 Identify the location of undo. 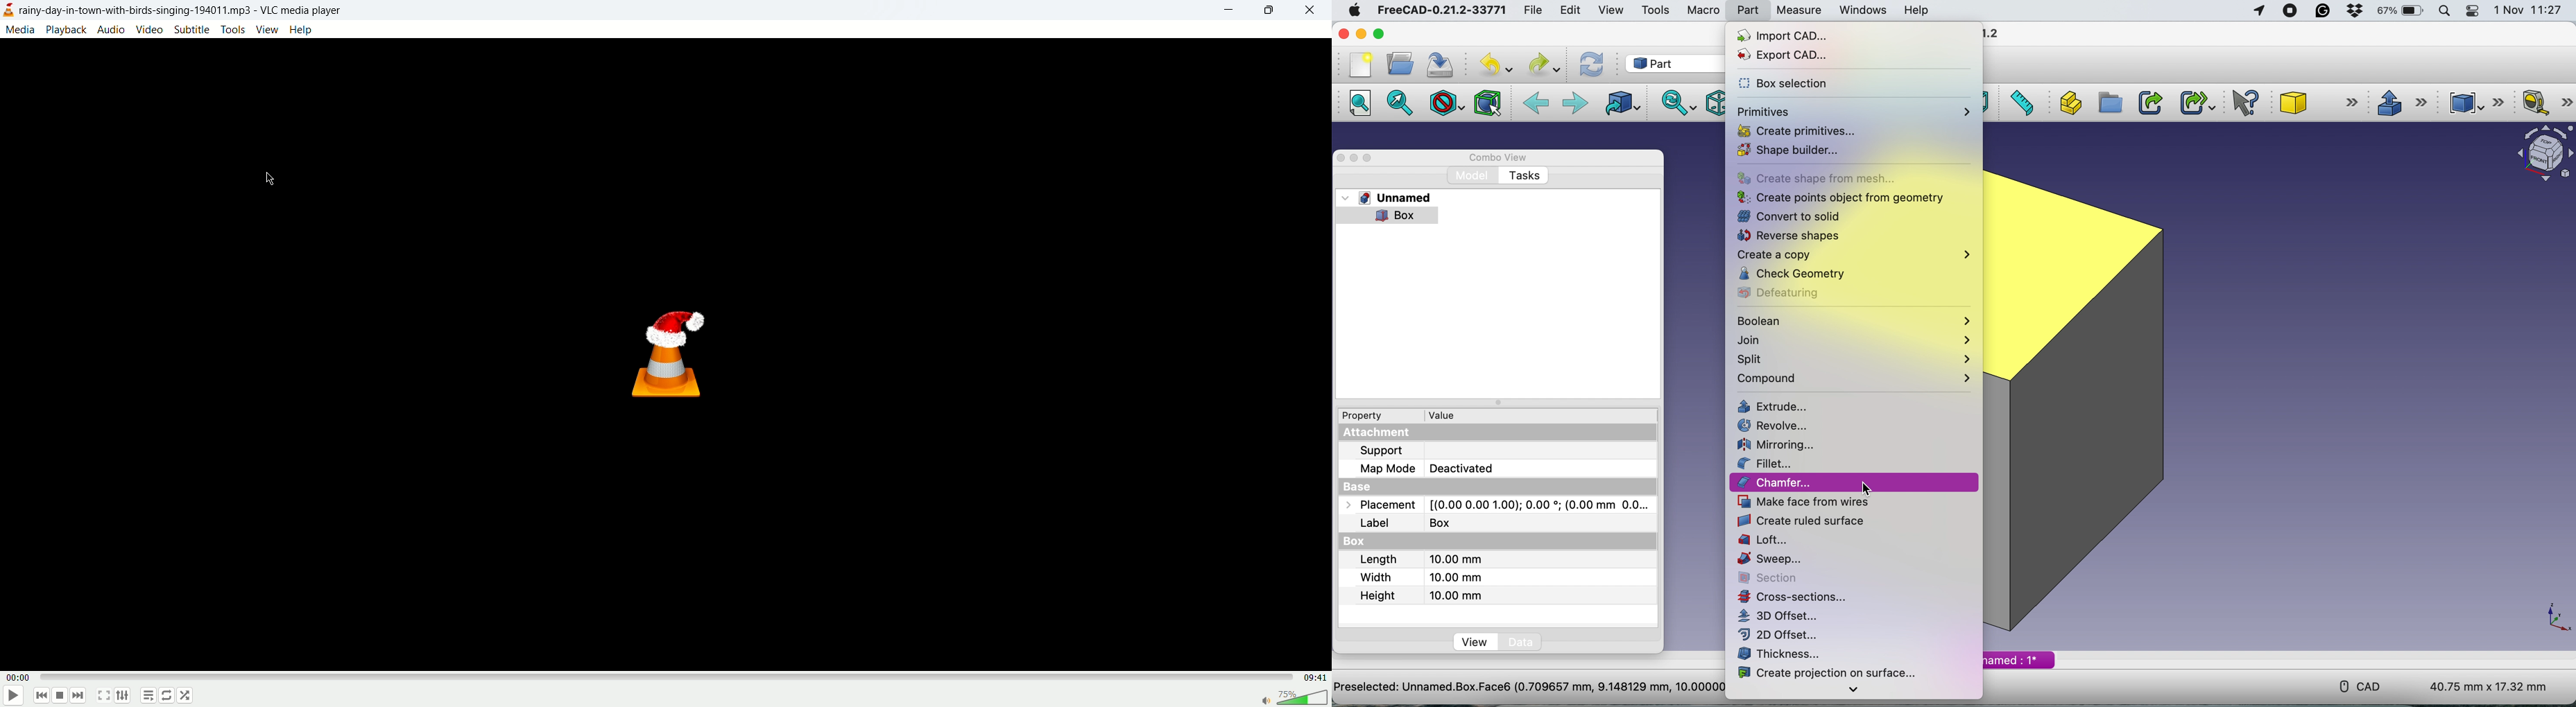
(1491, 65).